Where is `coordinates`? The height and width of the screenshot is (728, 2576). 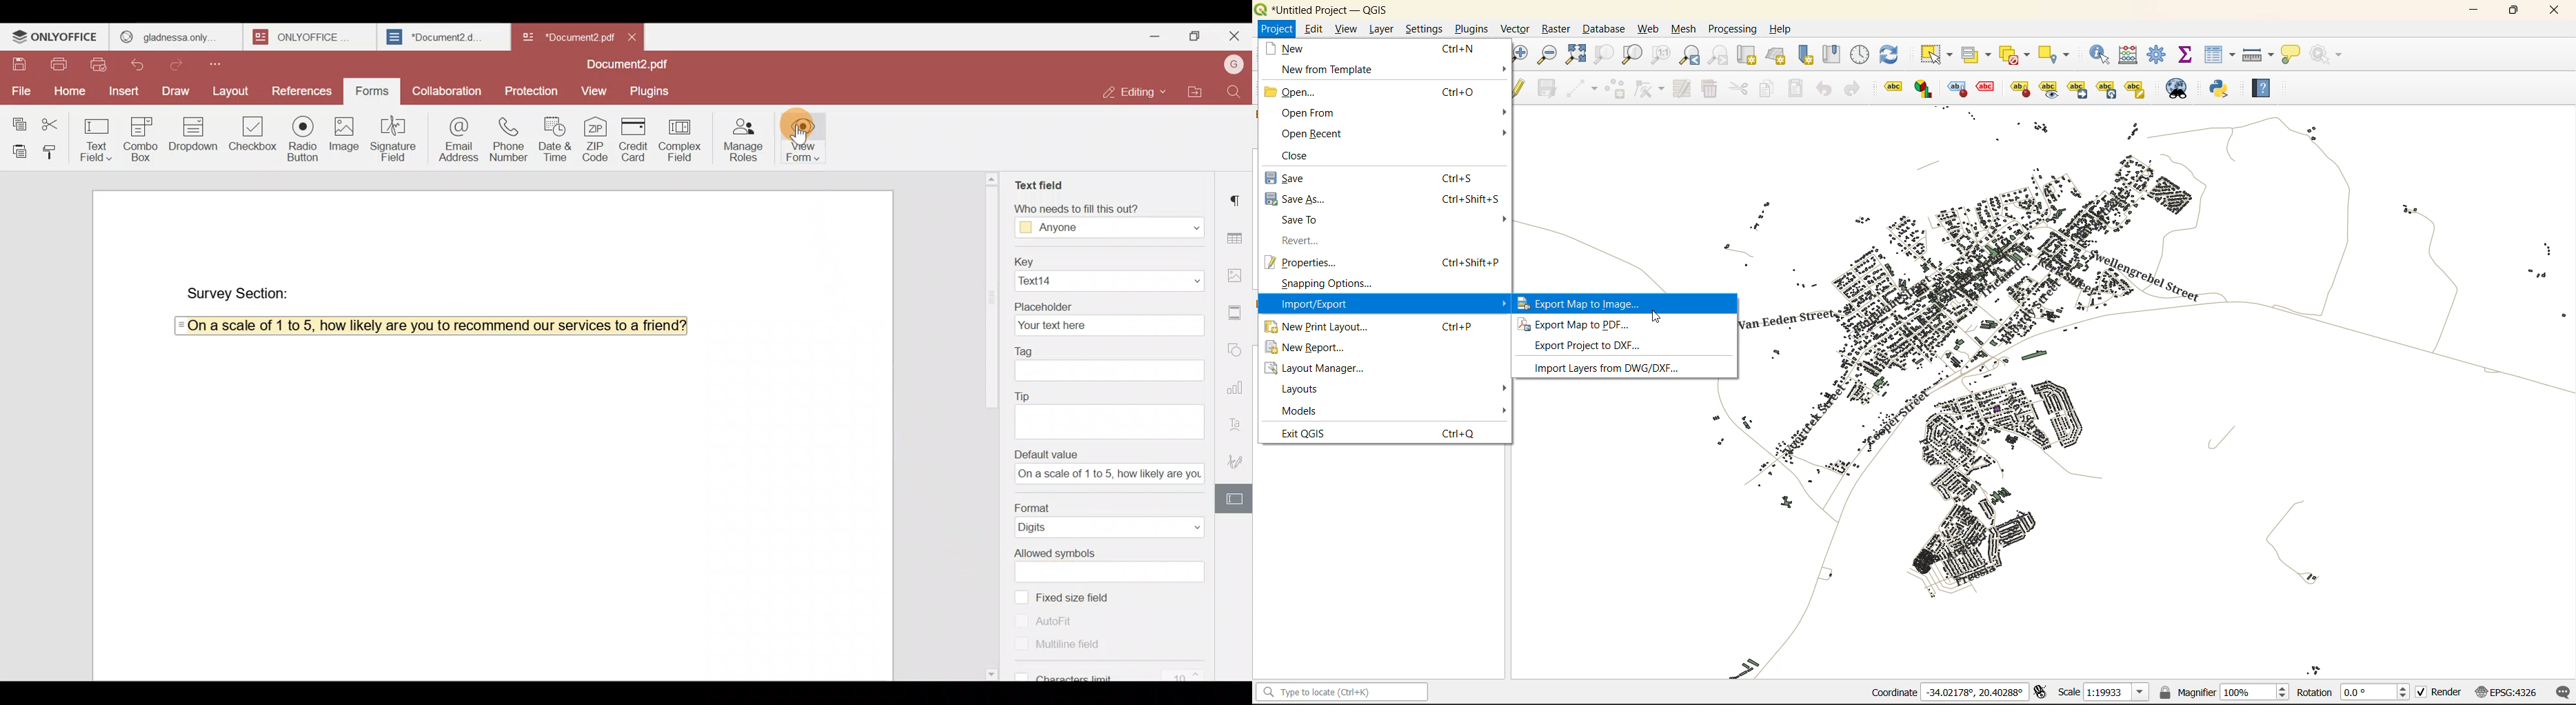 coordinates is located at coordinates (1948, 693).